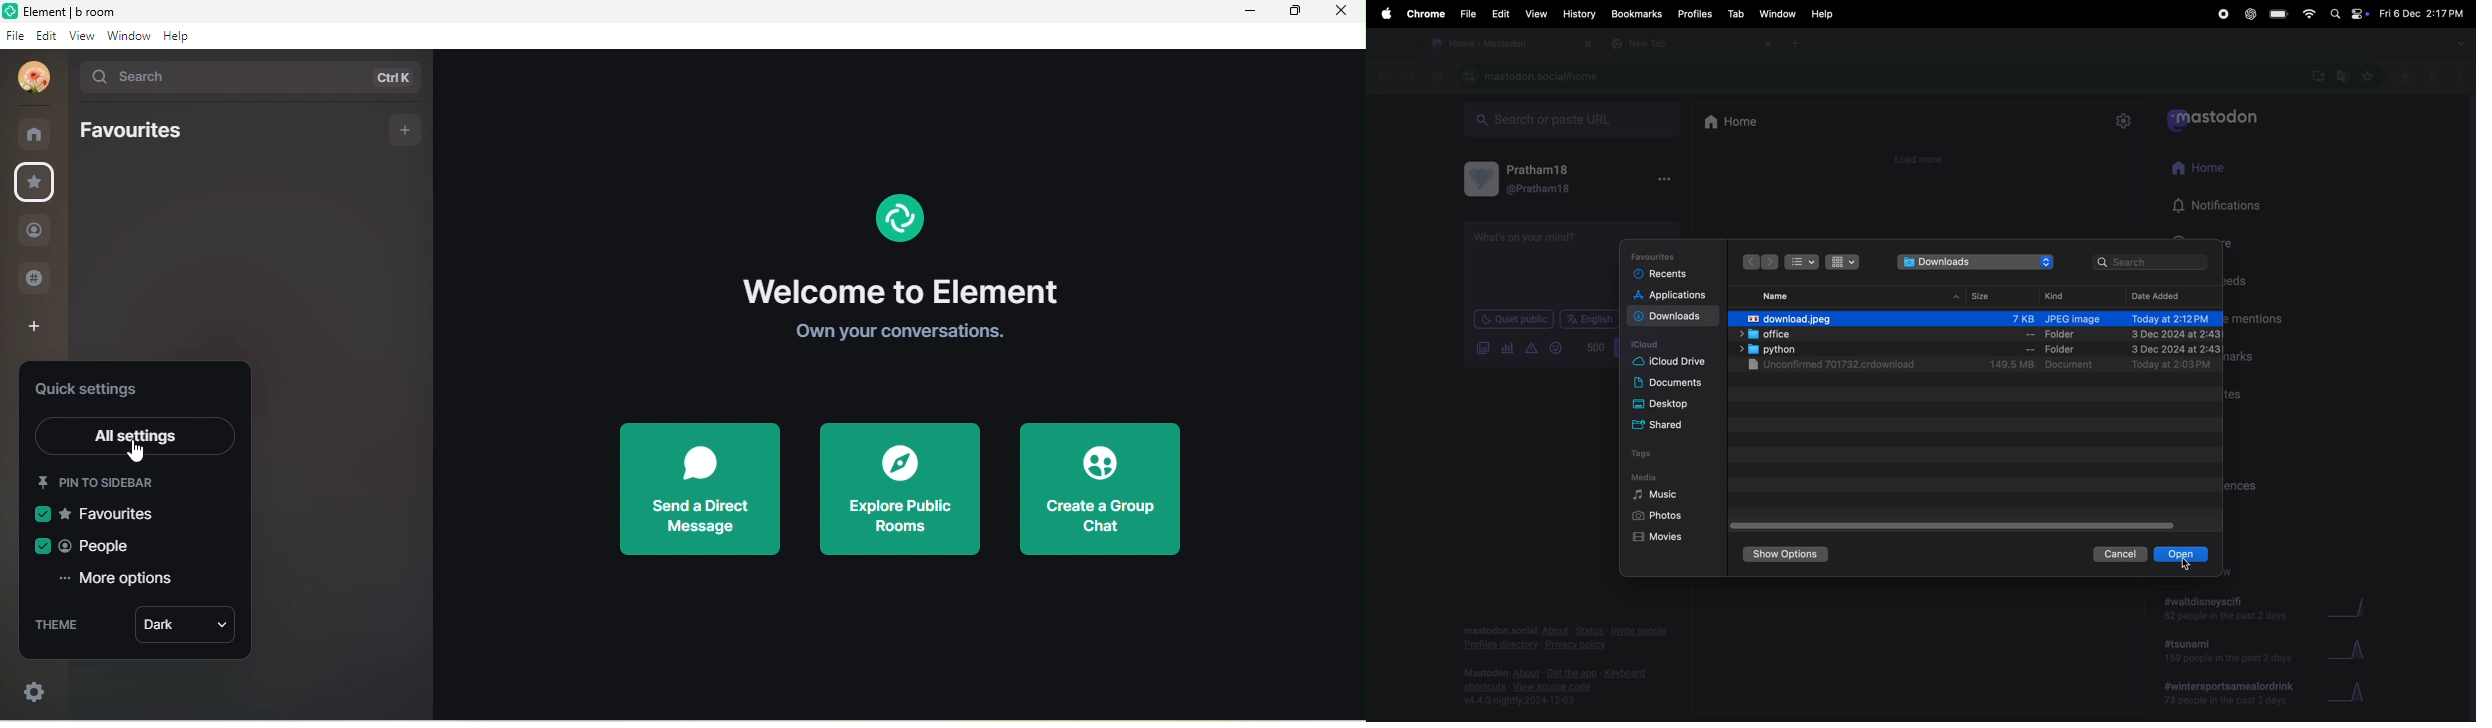 Image resolution: width=2492 pixels, height=728 pixels. What do you see at coordinates (2232, 694) in the screenshot?
I see `#wintersportmeal drink` at bounding box center [2232, 694].